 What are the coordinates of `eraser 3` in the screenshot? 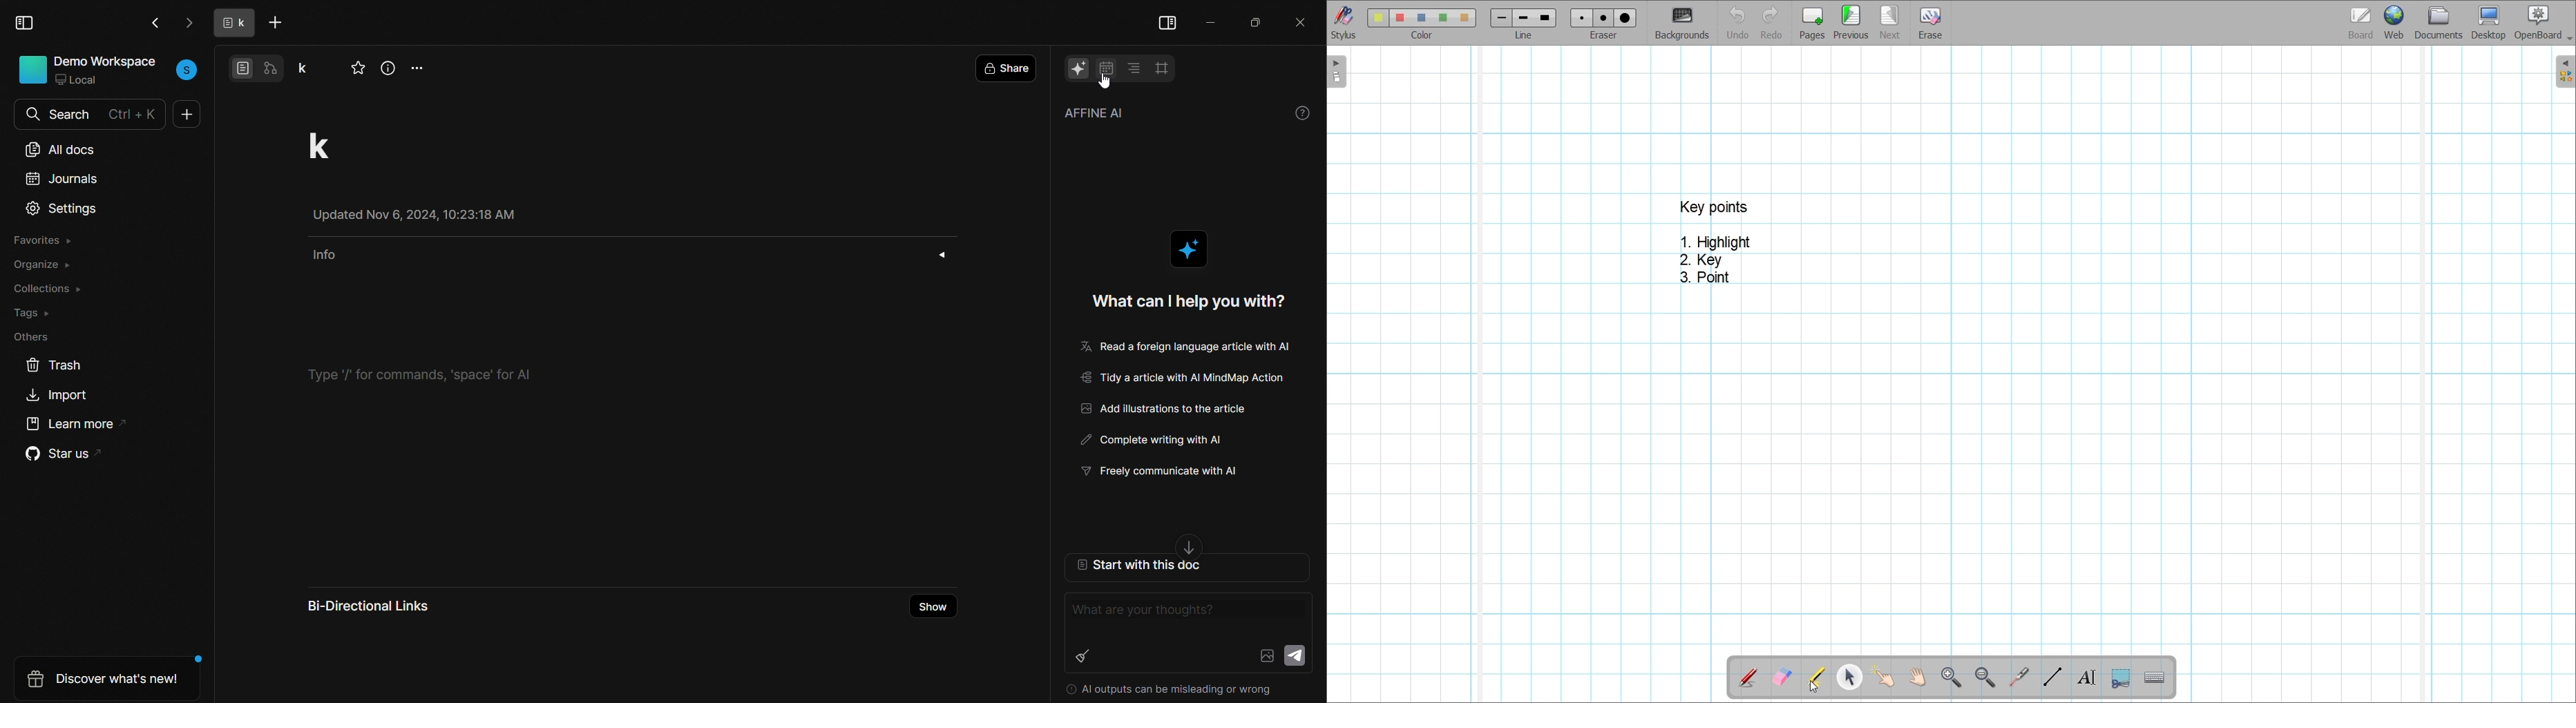 It's located at (1626, 18).